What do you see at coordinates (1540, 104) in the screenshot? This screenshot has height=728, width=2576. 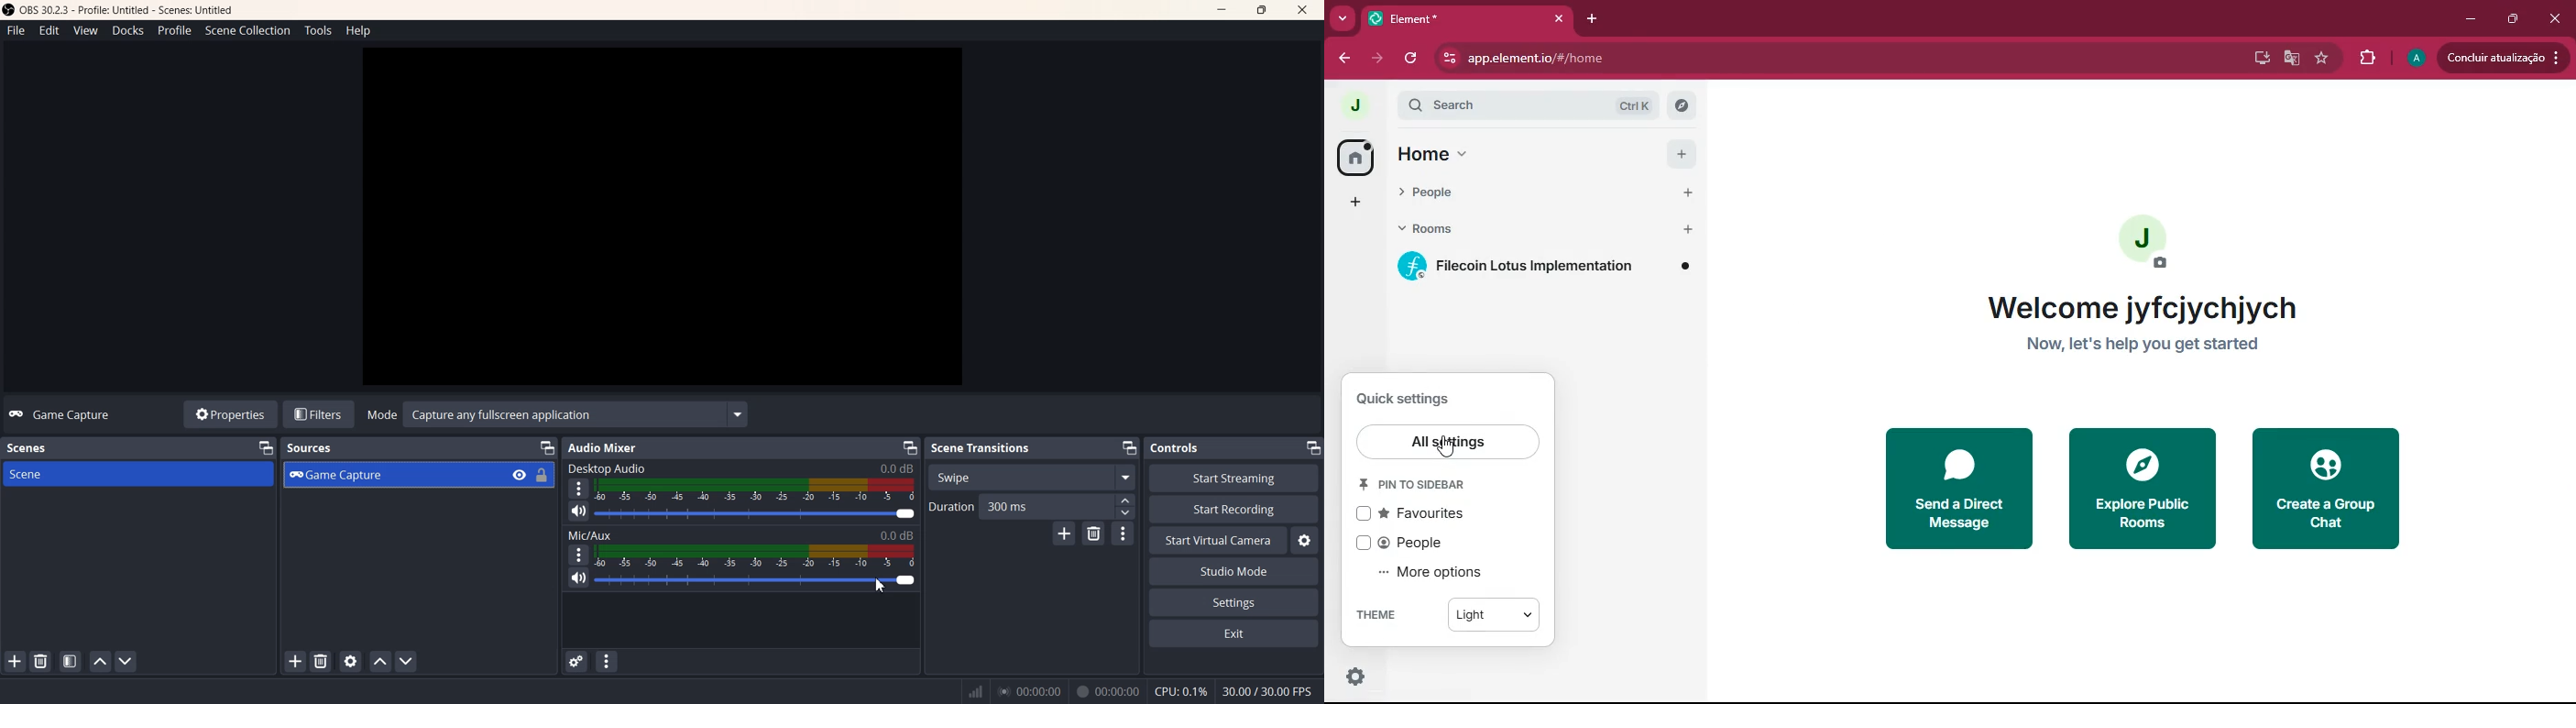 I see `search` at bounding box center [1540, 104].